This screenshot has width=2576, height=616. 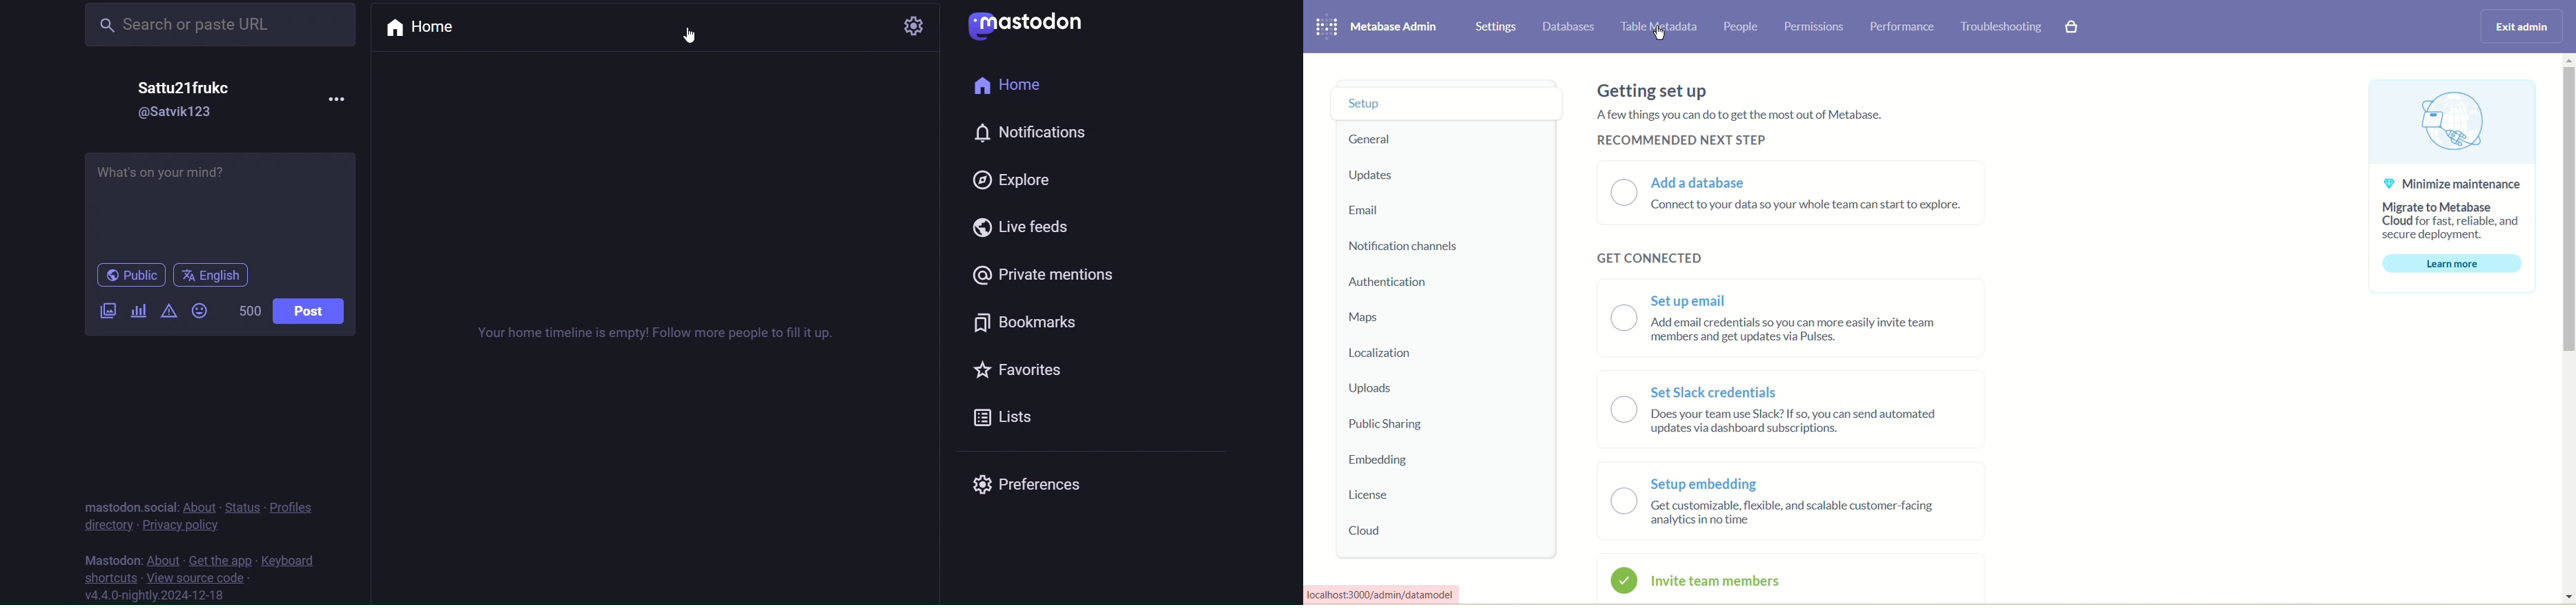 What do you see at coordinates (241, 507) in the screenshot?
I see `status` at bounding box center [241, 507].